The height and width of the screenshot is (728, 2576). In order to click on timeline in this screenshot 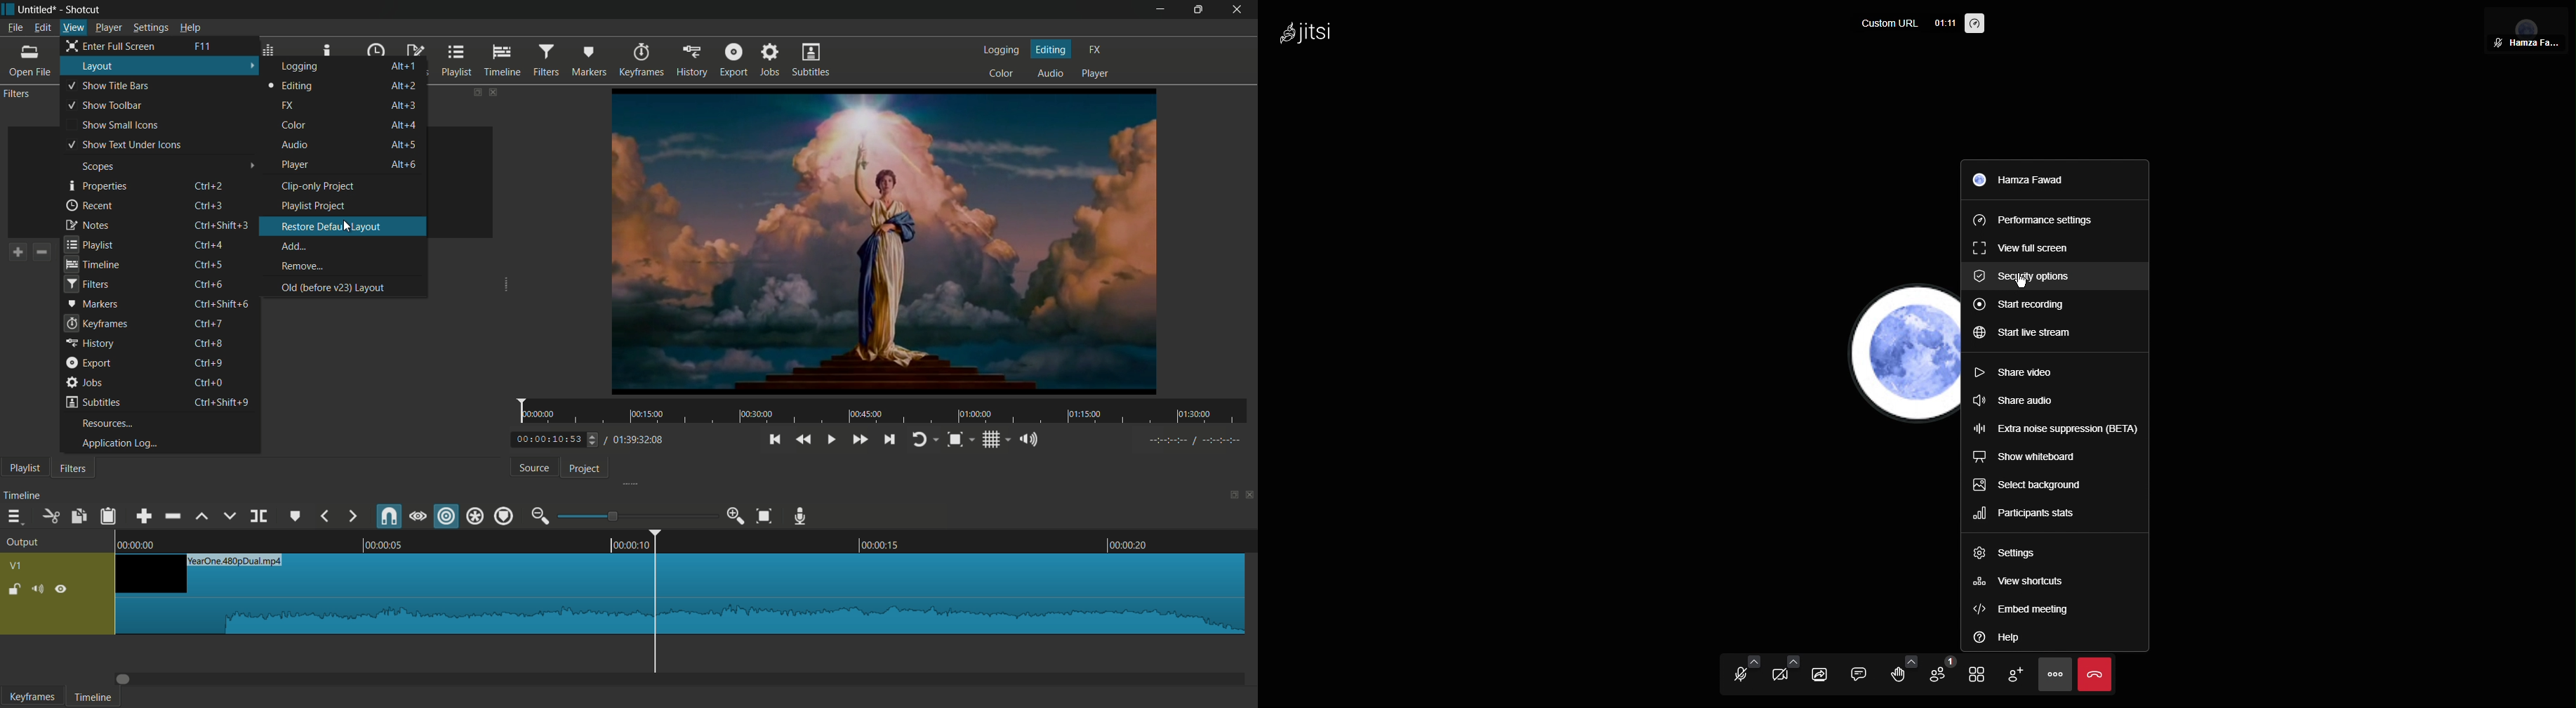, I will do `click(92, 264)`.